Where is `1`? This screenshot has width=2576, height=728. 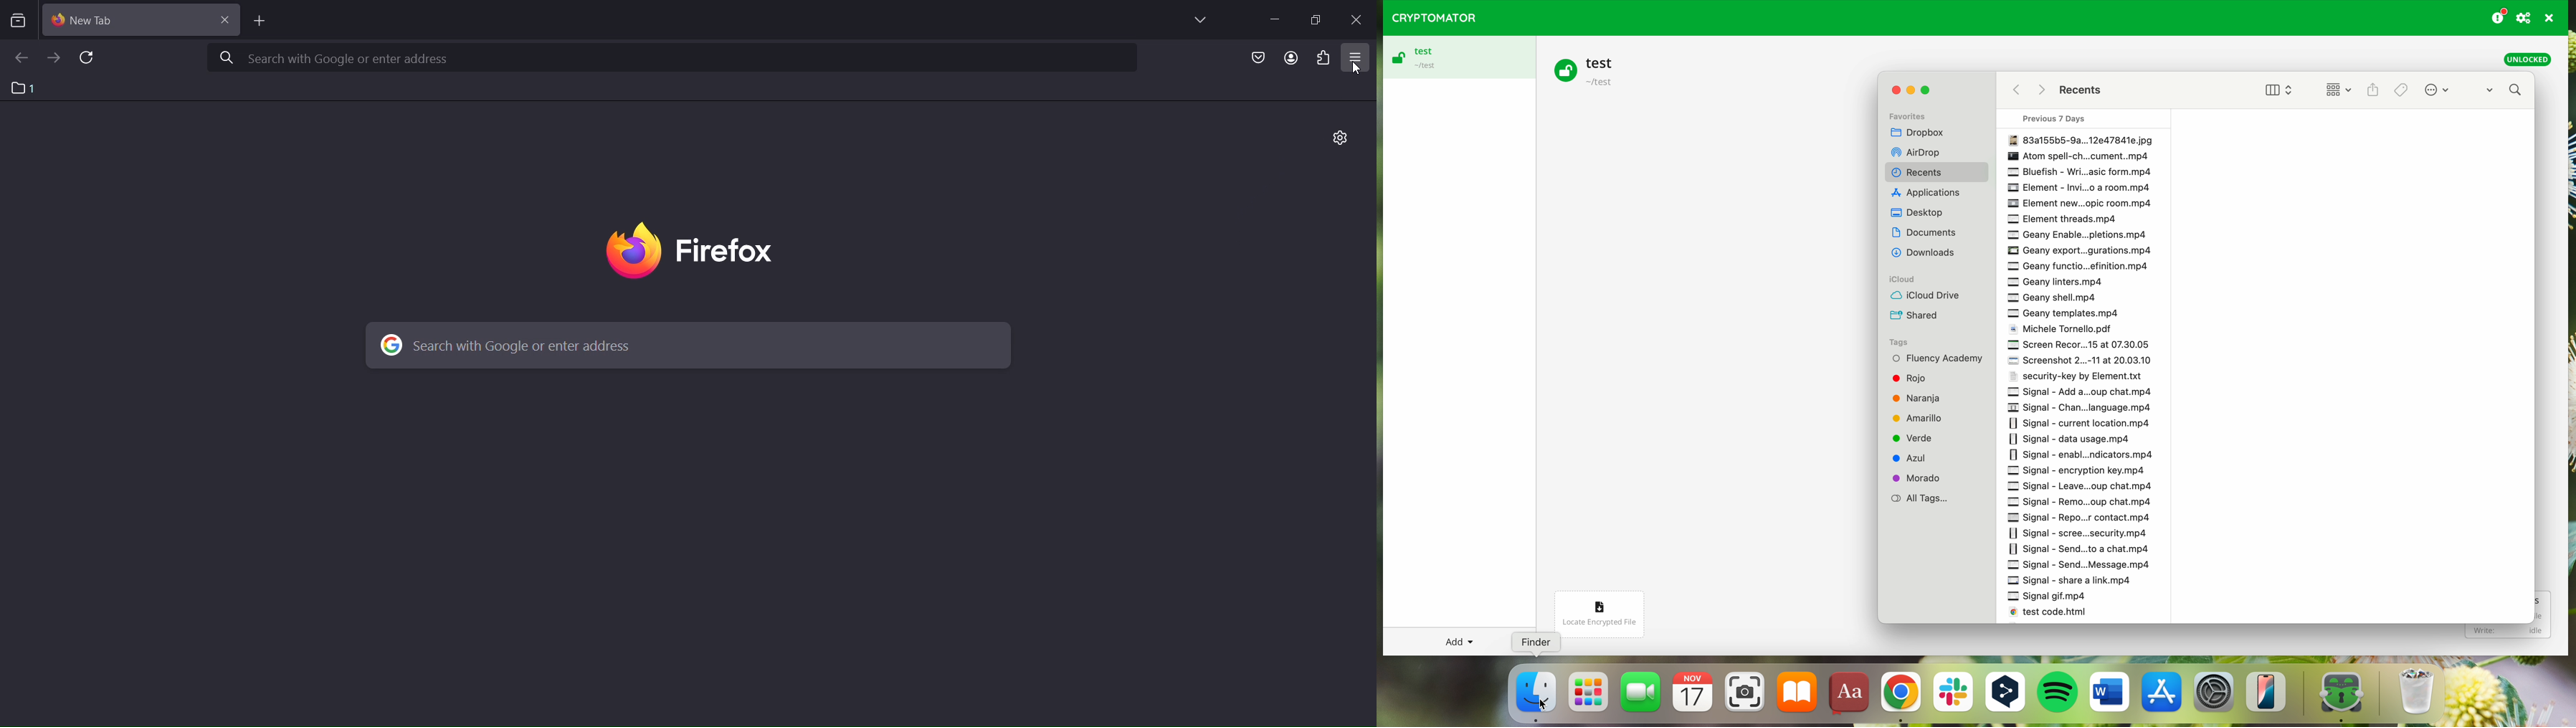 1 is located at coordinates (24, 87).